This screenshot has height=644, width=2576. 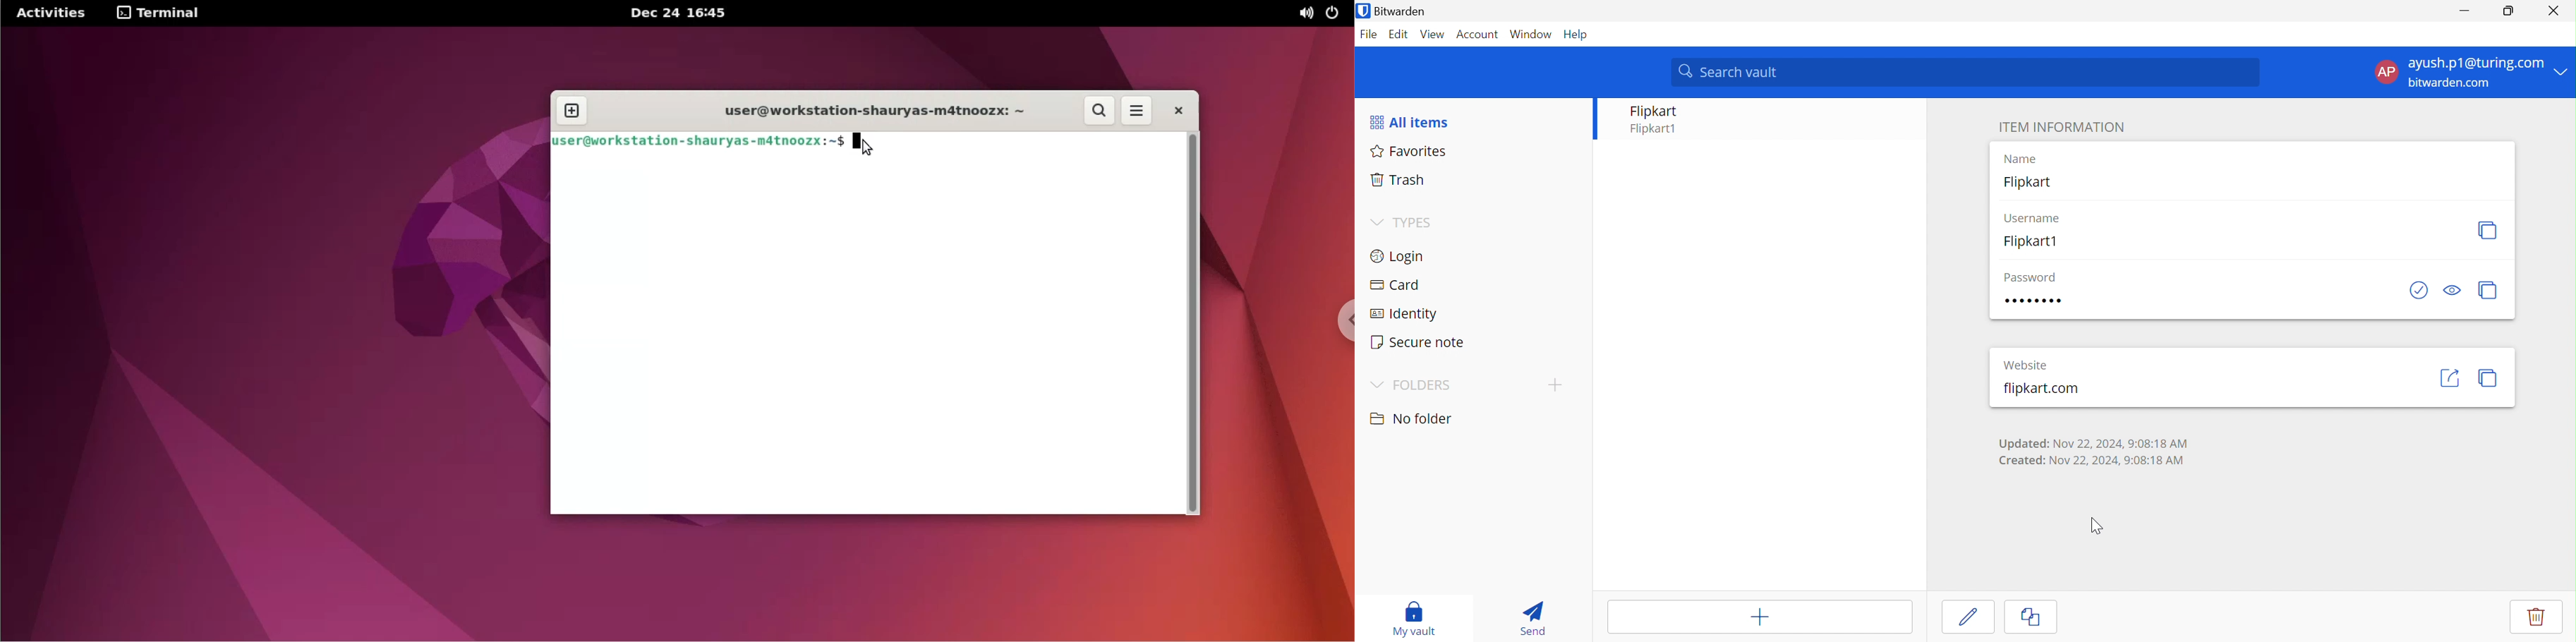 I want to click on Minimize, so click(x=2462, y=10).